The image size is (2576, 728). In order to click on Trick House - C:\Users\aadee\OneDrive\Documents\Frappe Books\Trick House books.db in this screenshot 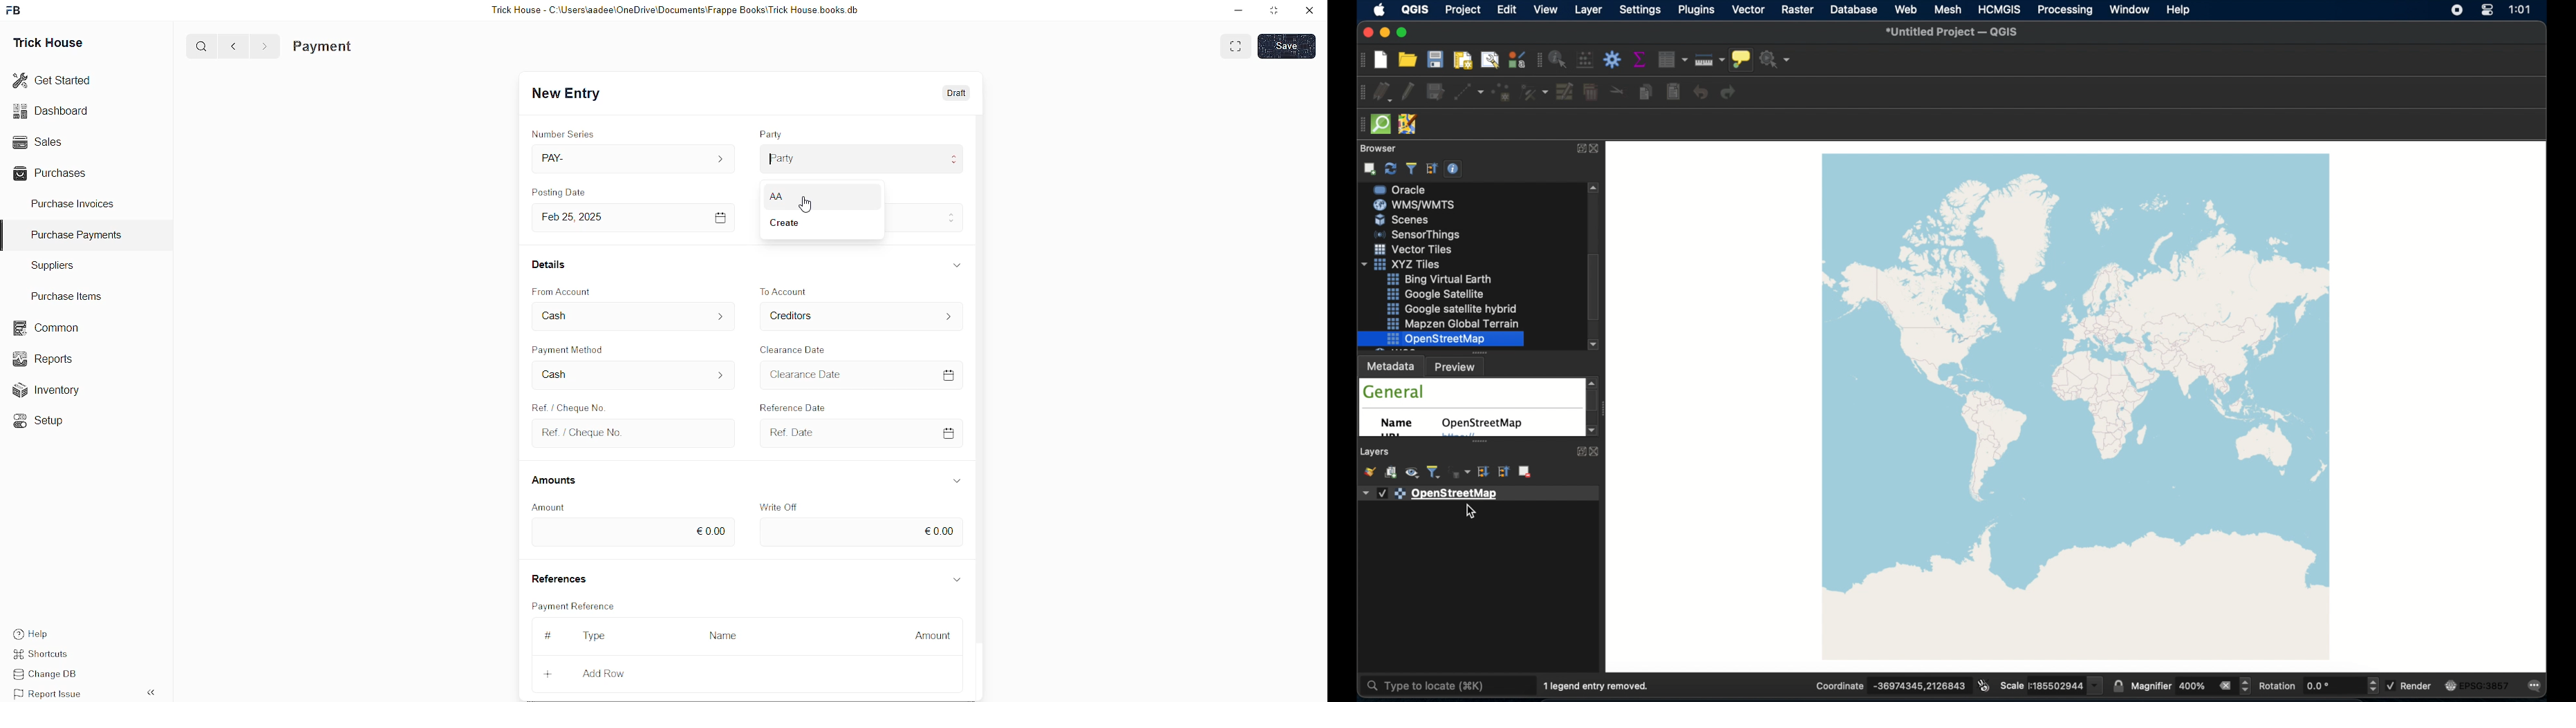, I will do `click(678, 10)`.